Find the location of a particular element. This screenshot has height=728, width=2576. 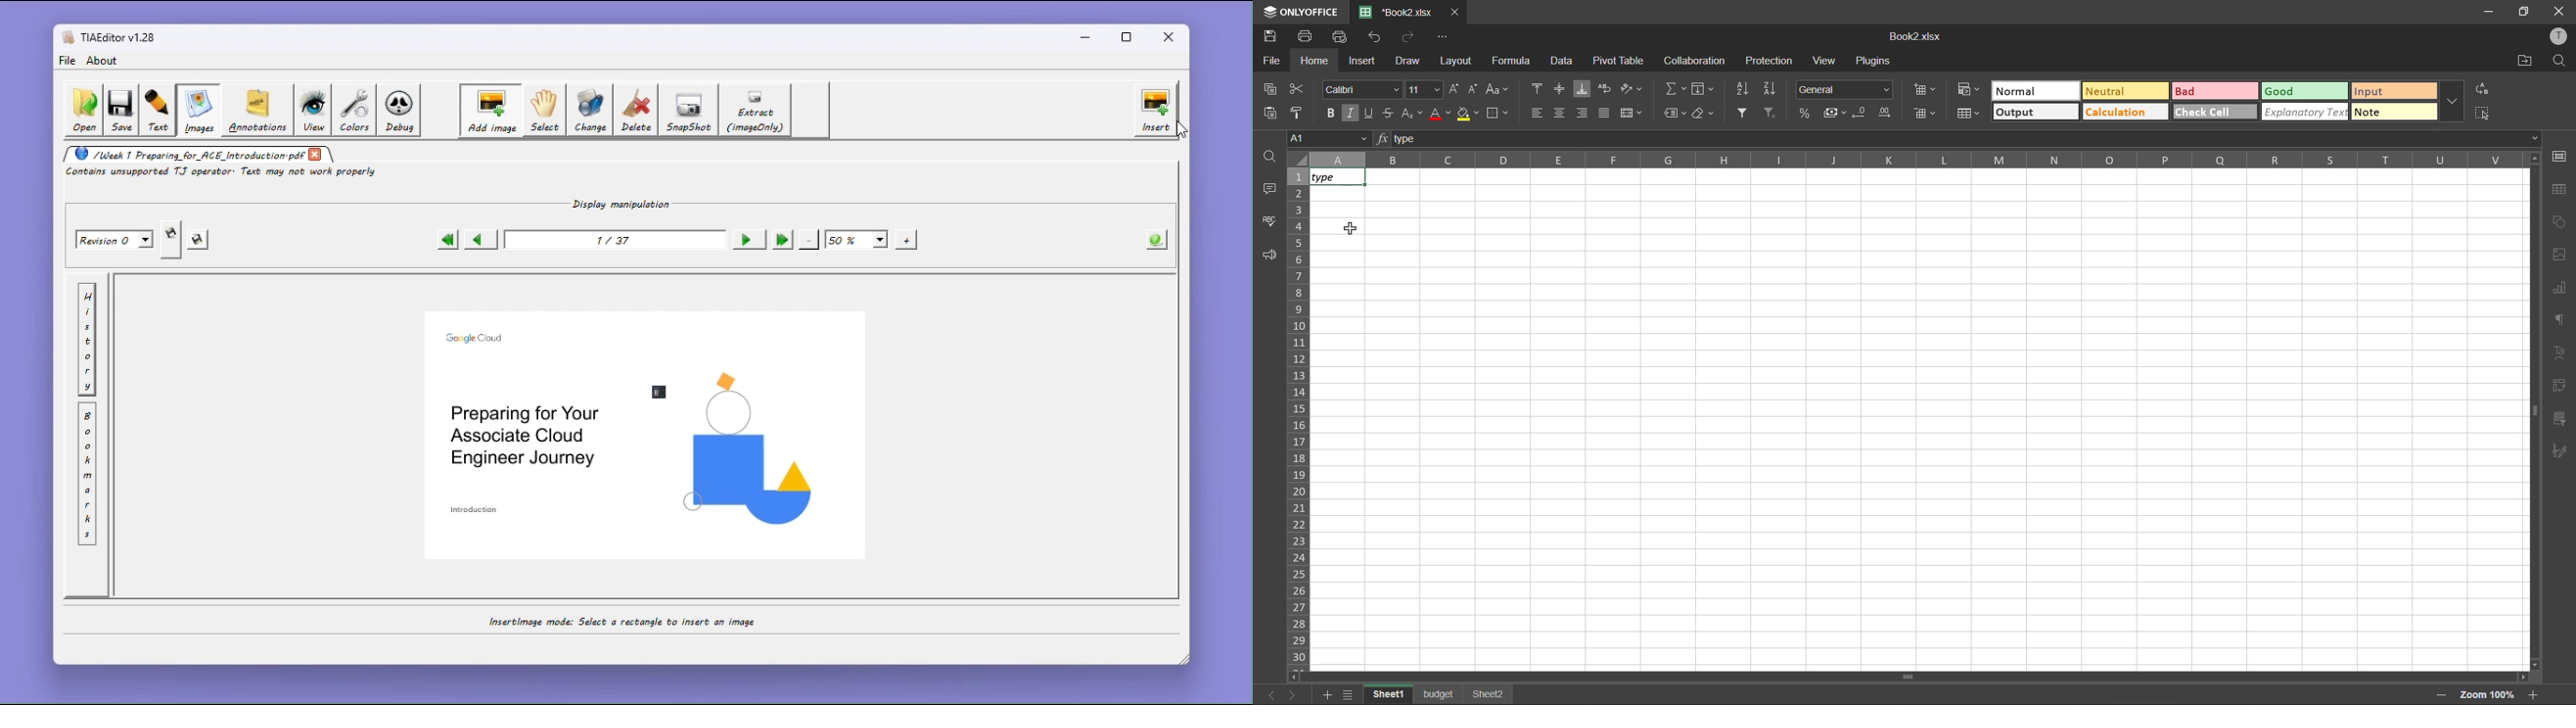

formula is located at coordinates (1514, 63).